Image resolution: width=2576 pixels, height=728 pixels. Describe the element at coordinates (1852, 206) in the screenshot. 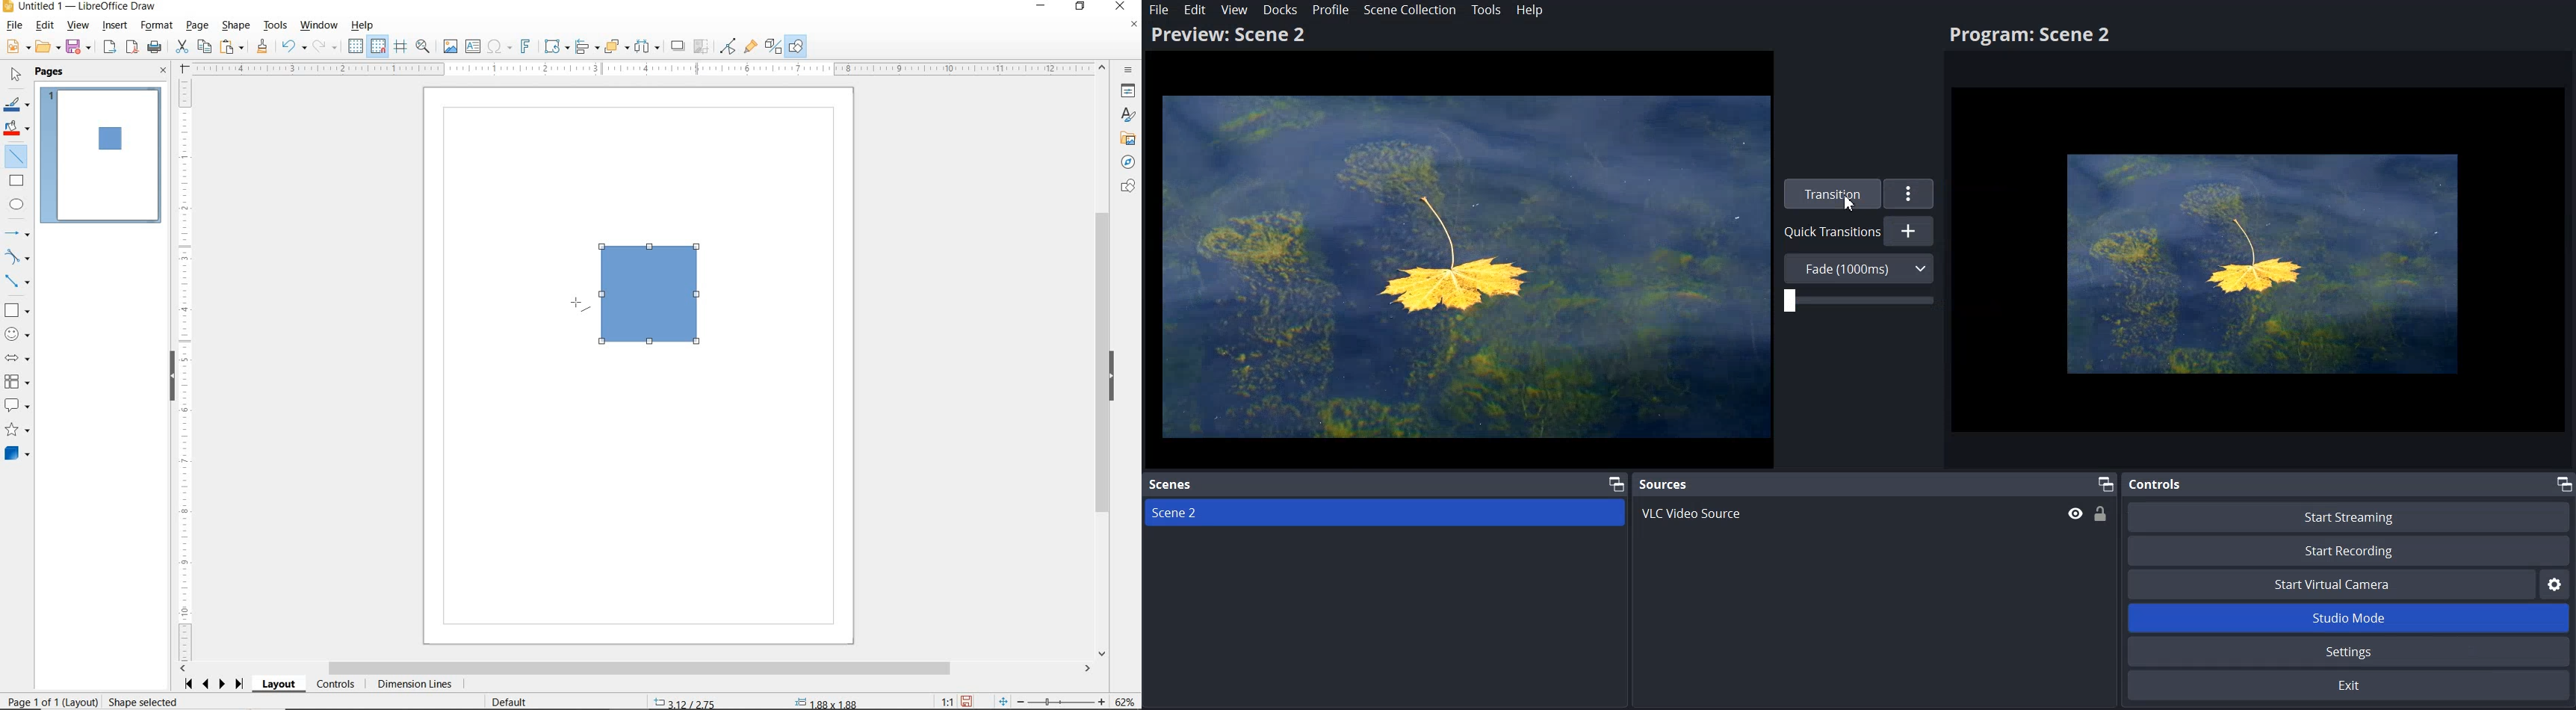

I see `Cursor` at that location.